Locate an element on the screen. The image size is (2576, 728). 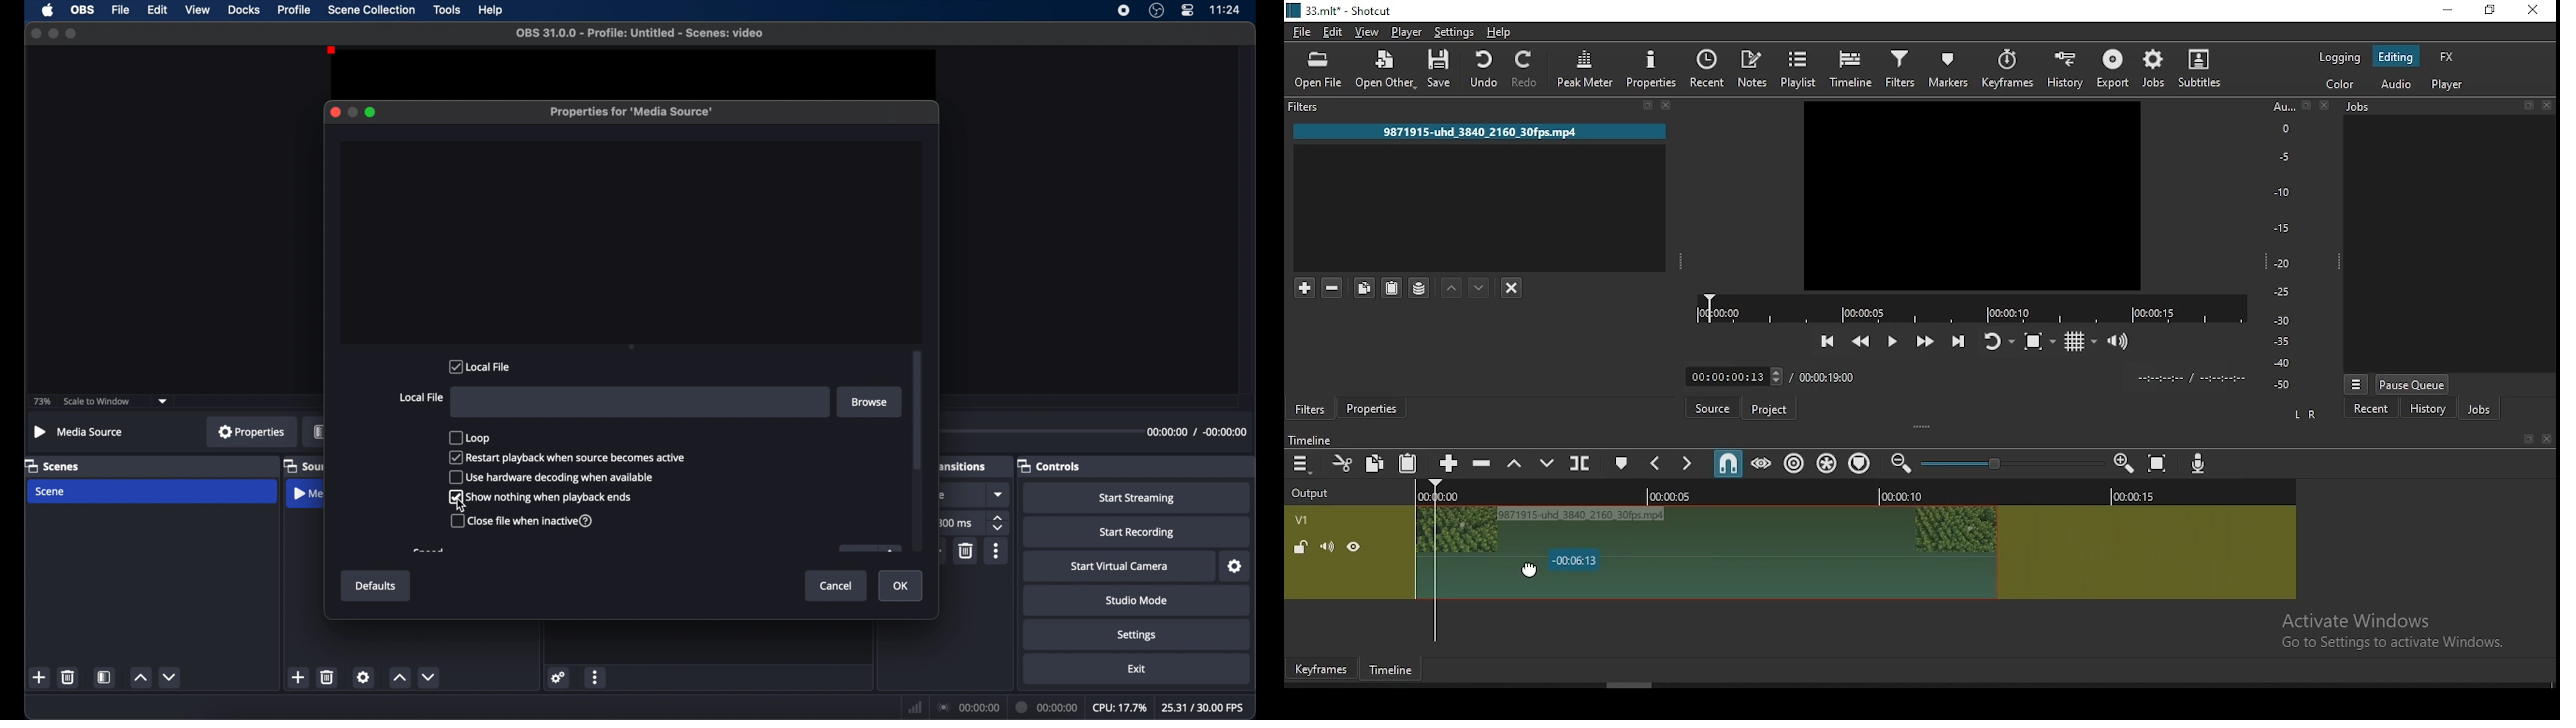
studio mode is located at coordinates (1137, 601).